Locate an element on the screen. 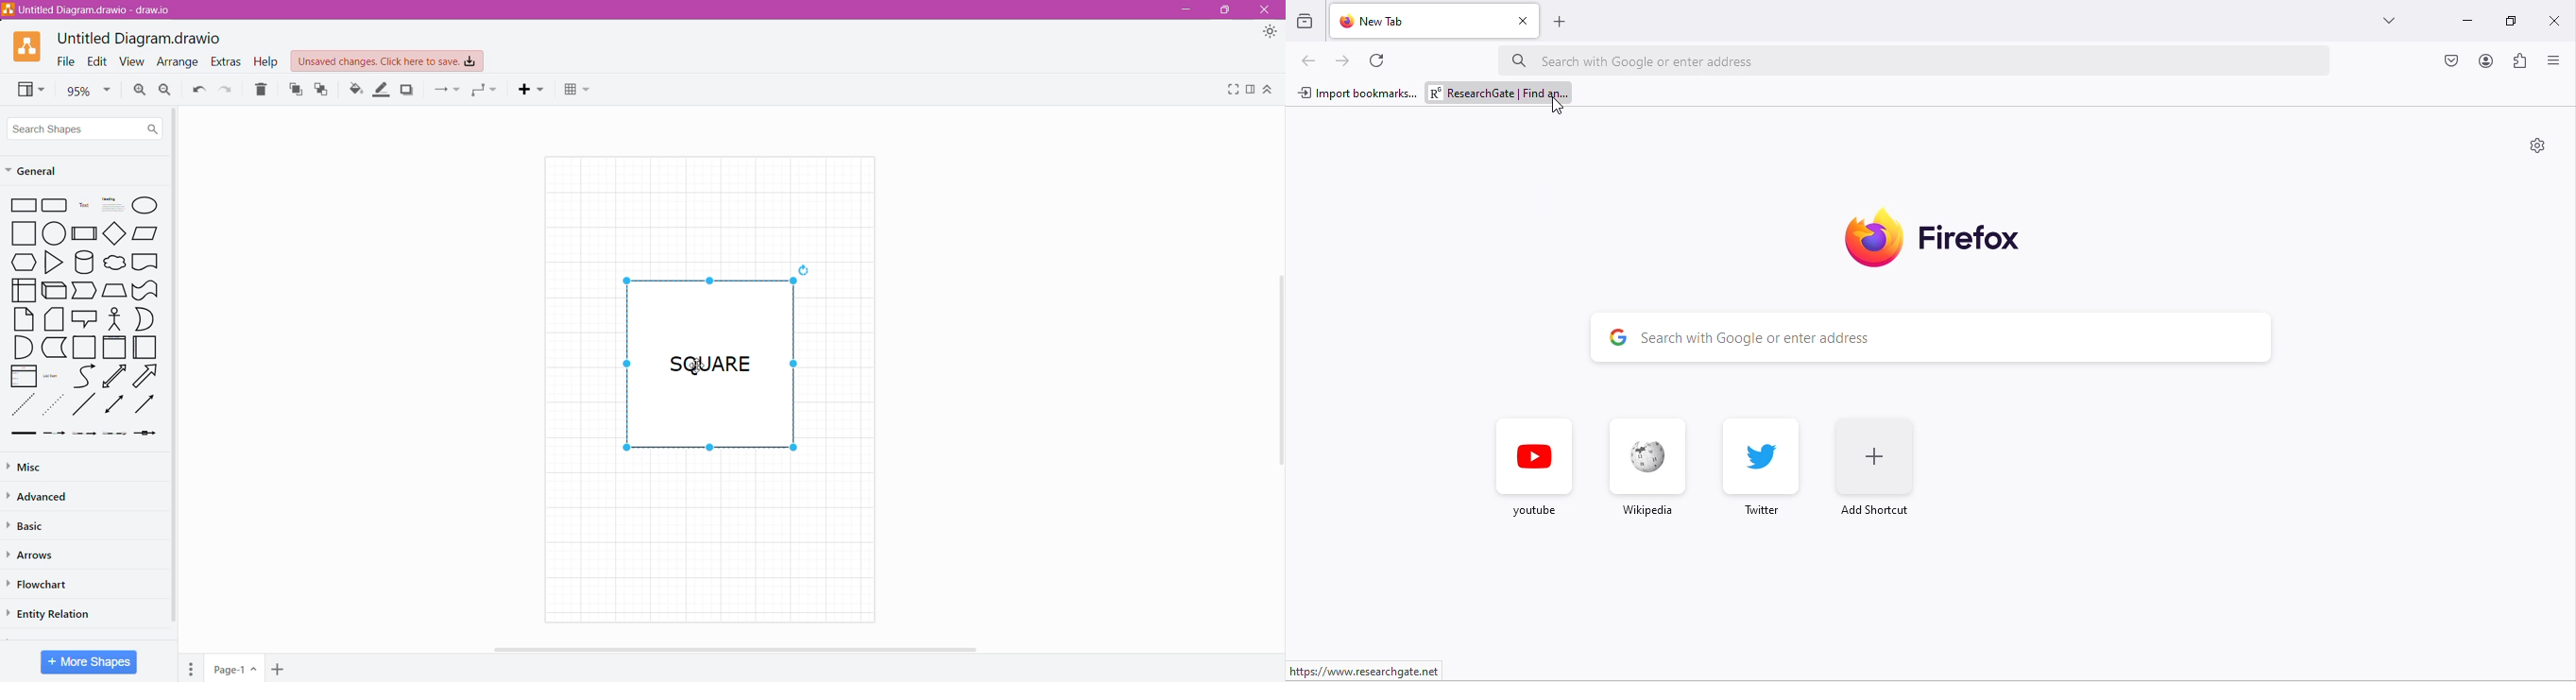  Quarter Circle is located at coordinates (19, 348).